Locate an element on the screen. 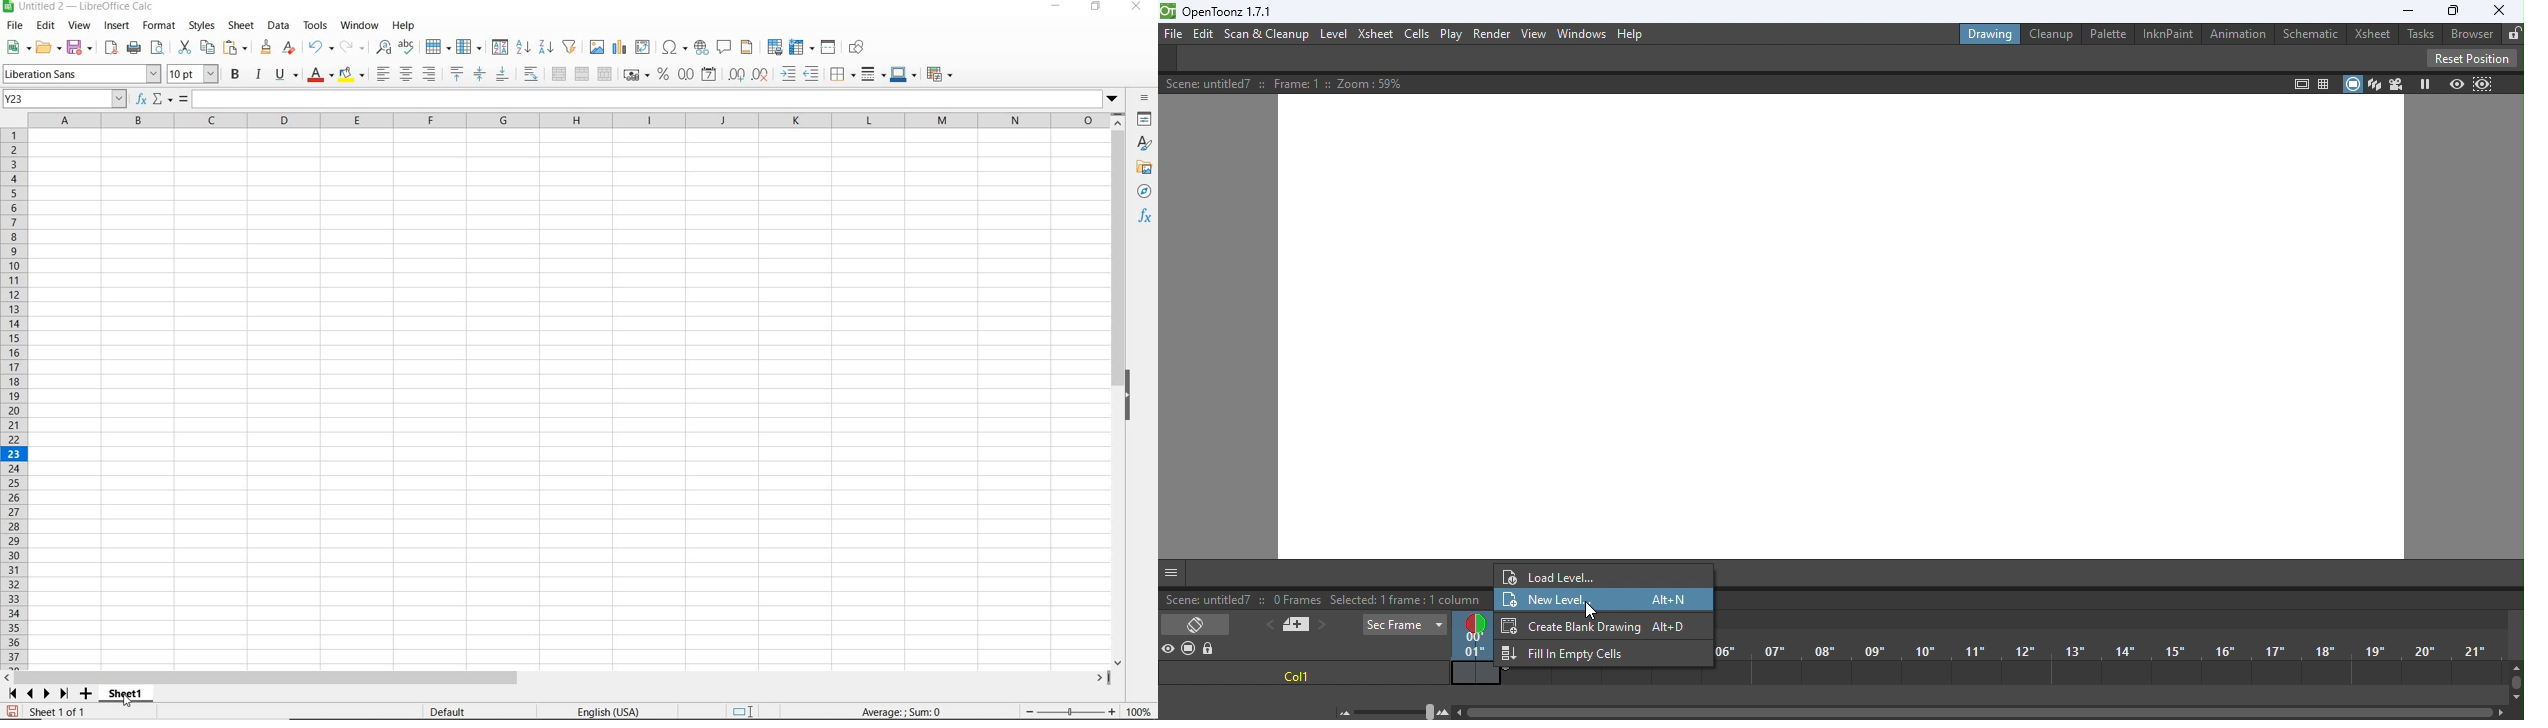  VIEW is located at coordinates (80, 26).